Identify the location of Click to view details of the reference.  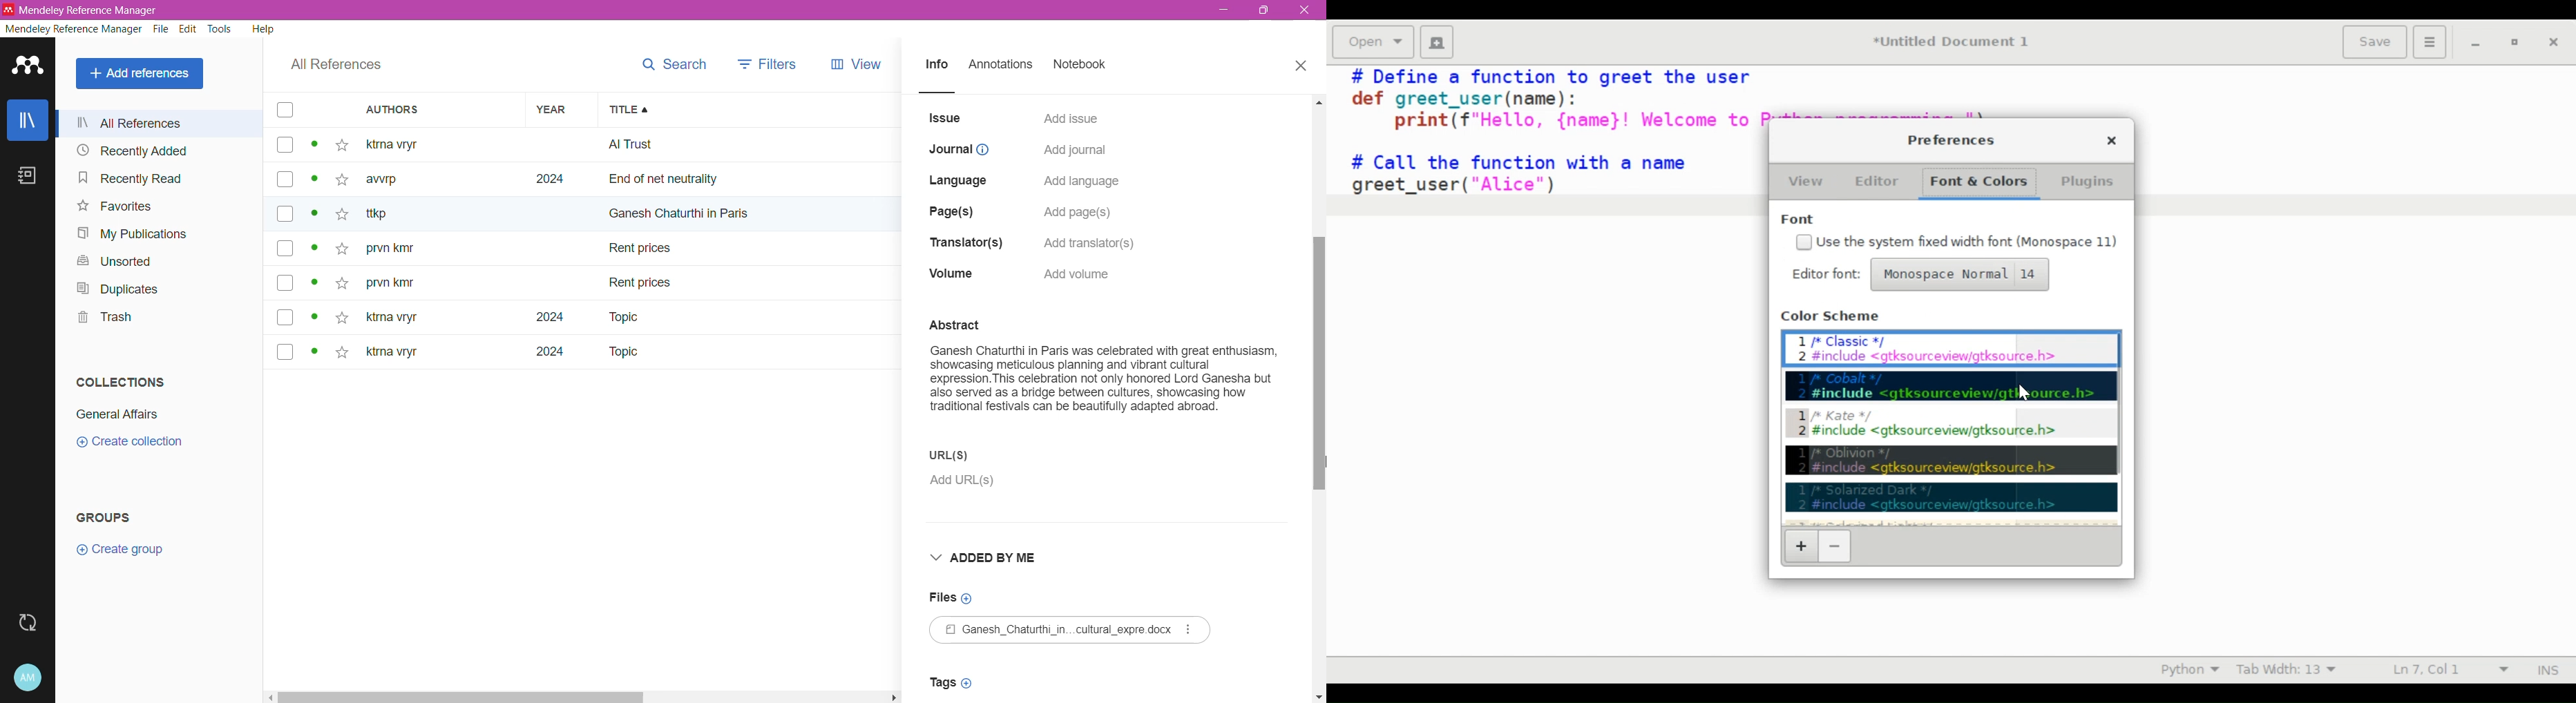
(317, 250).